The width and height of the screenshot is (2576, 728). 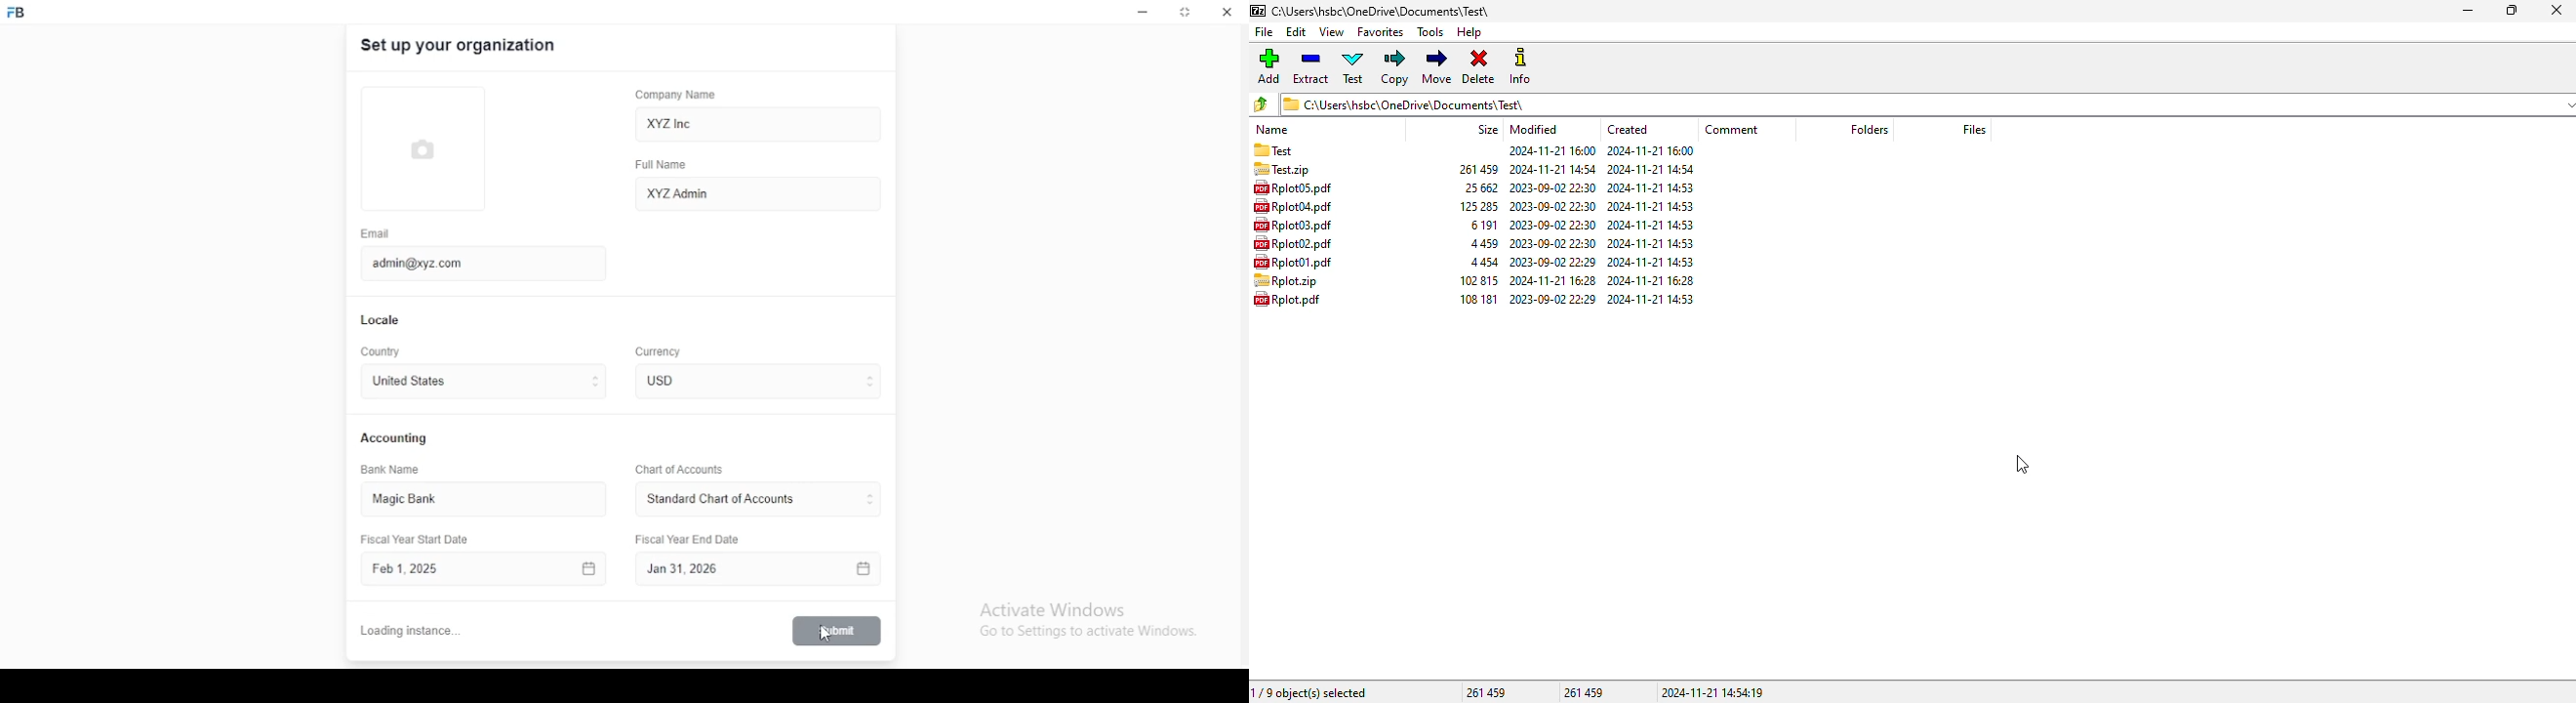 What do you see at coordinates (413, 500) in the screenshot?
I see `magic bank` at bounding box center [413, 500].